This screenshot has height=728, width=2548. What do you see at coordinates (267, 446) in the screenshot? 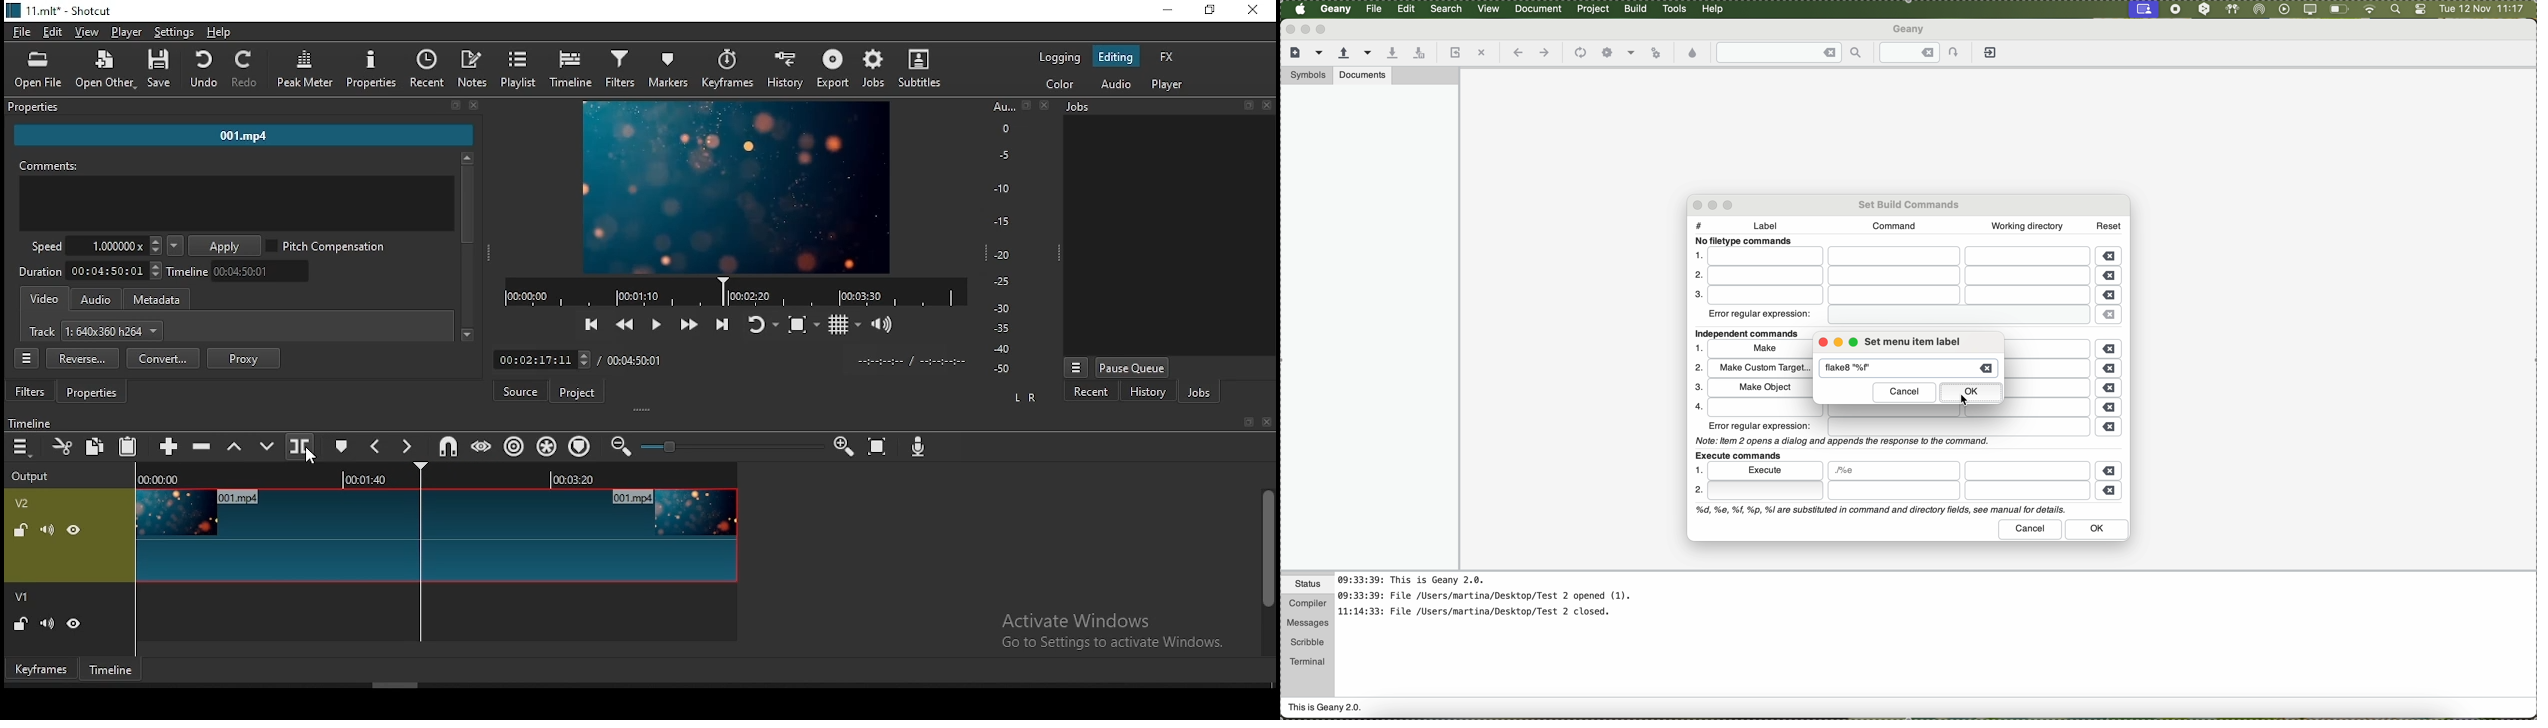
I see `overwrite` at bounding box center [267, 446].